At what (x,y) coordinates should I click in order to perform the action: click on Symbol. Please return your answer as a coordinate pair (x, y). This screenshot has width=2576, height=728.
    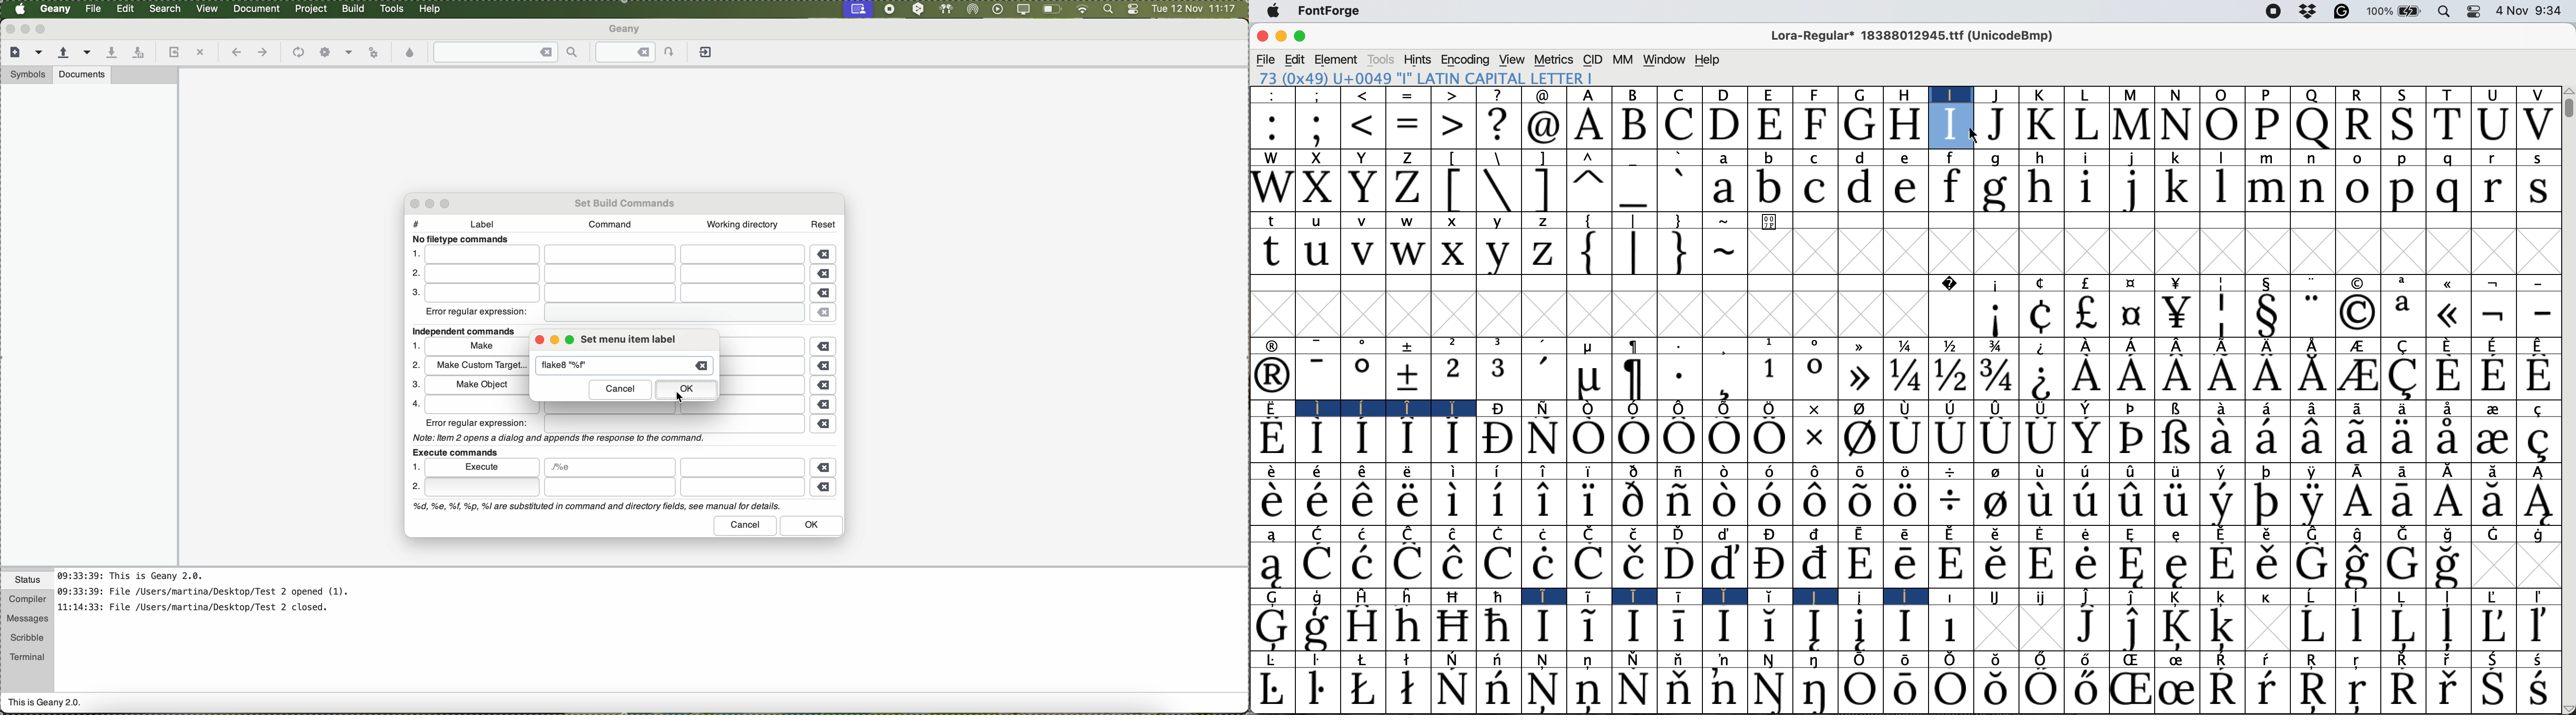
    Looking at the image, I should click on (2224, 470).